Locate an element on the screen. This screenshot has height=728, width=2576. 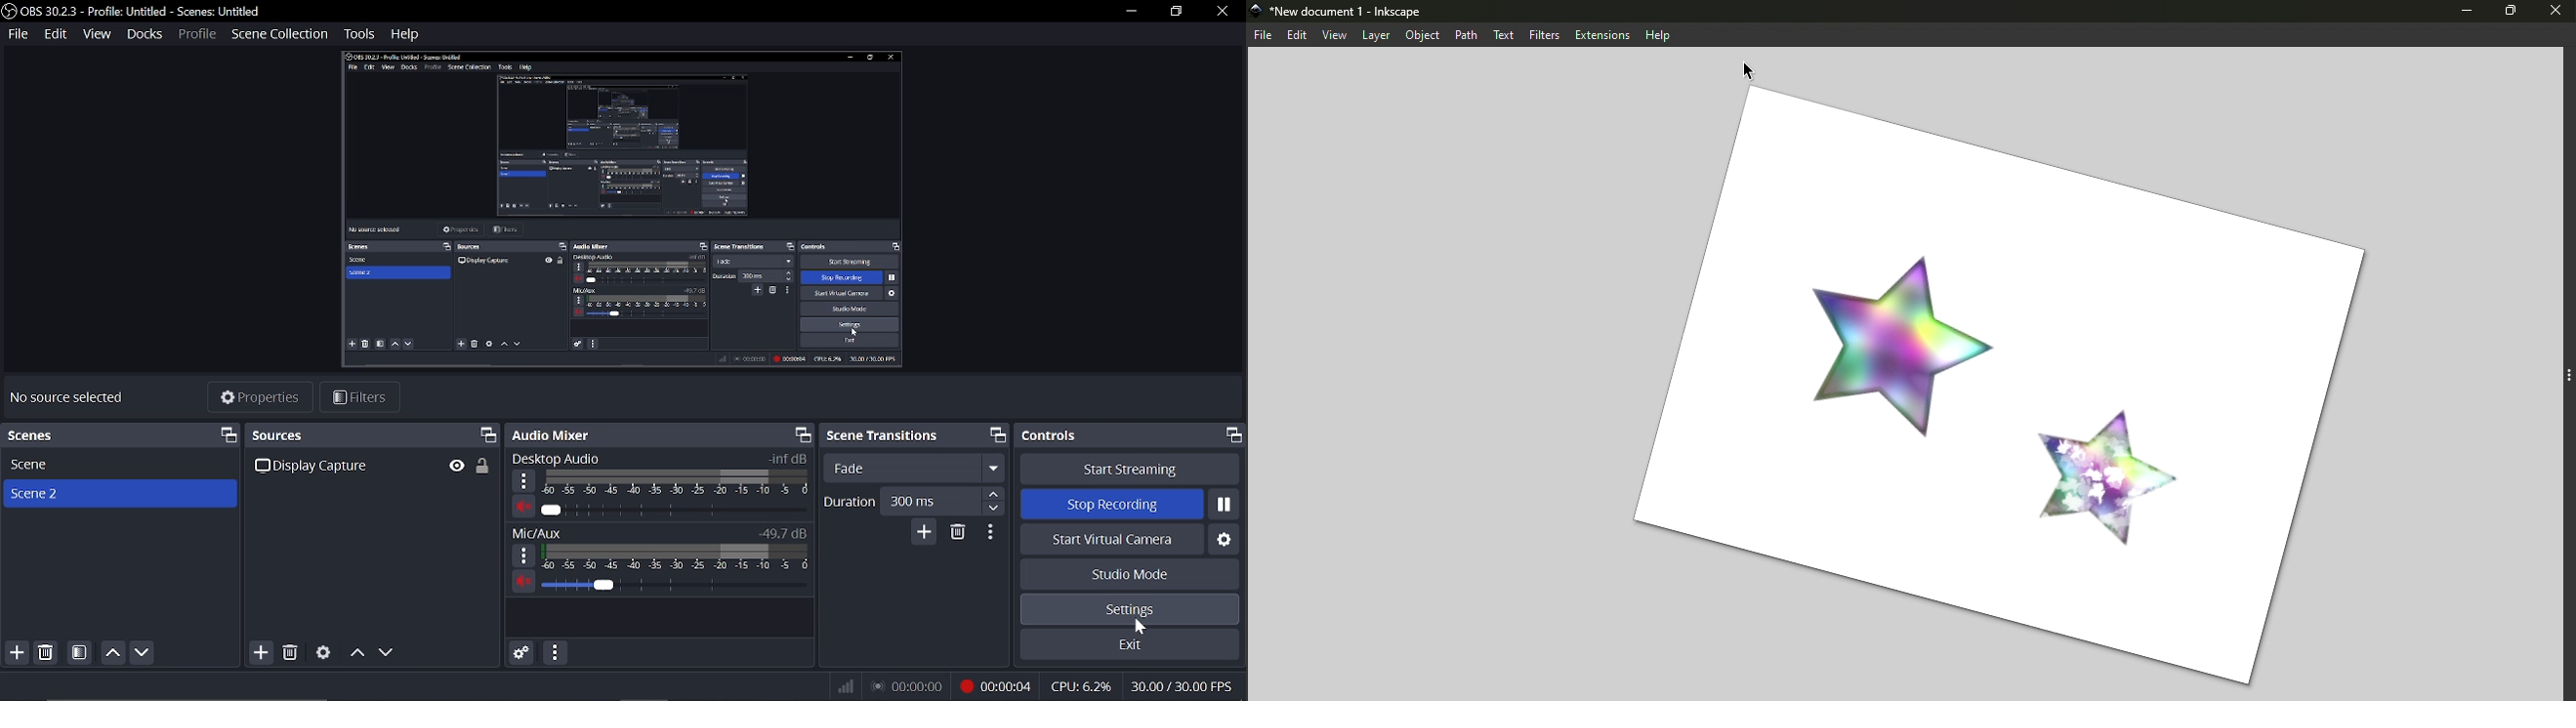
view is located at coordinates (457, 464).